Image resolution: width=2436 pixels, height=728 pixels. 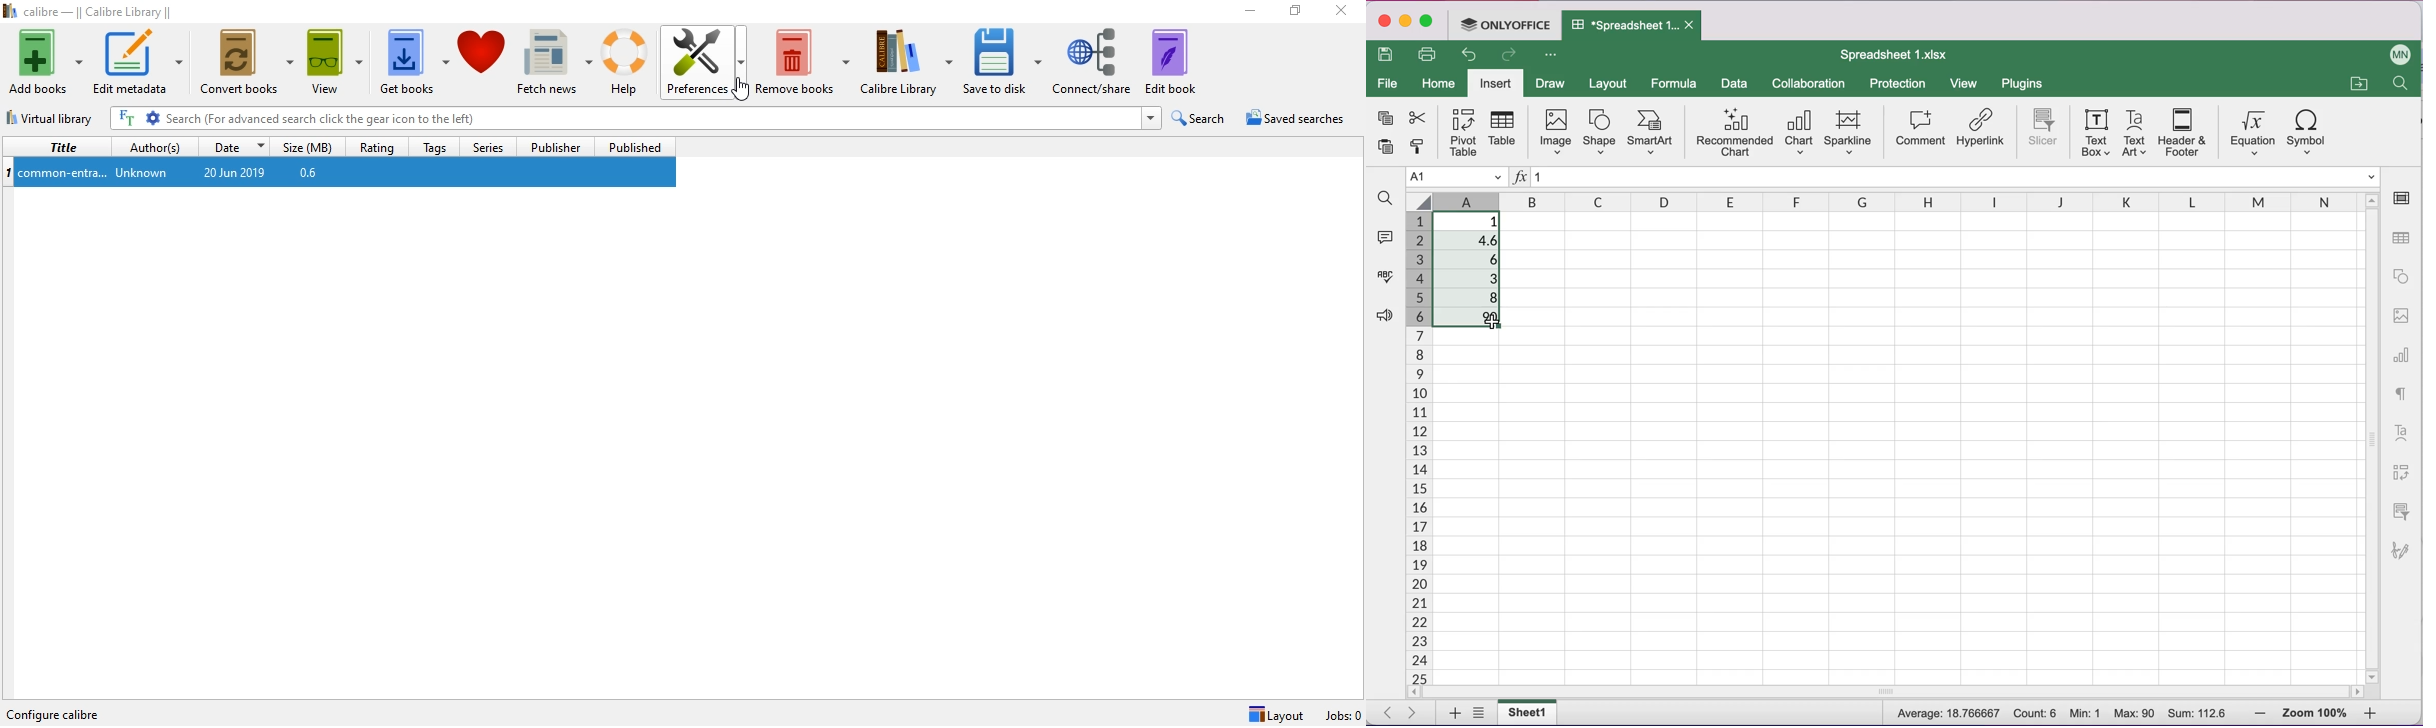 I want to click on Cursor, so click(x=745, y=91).